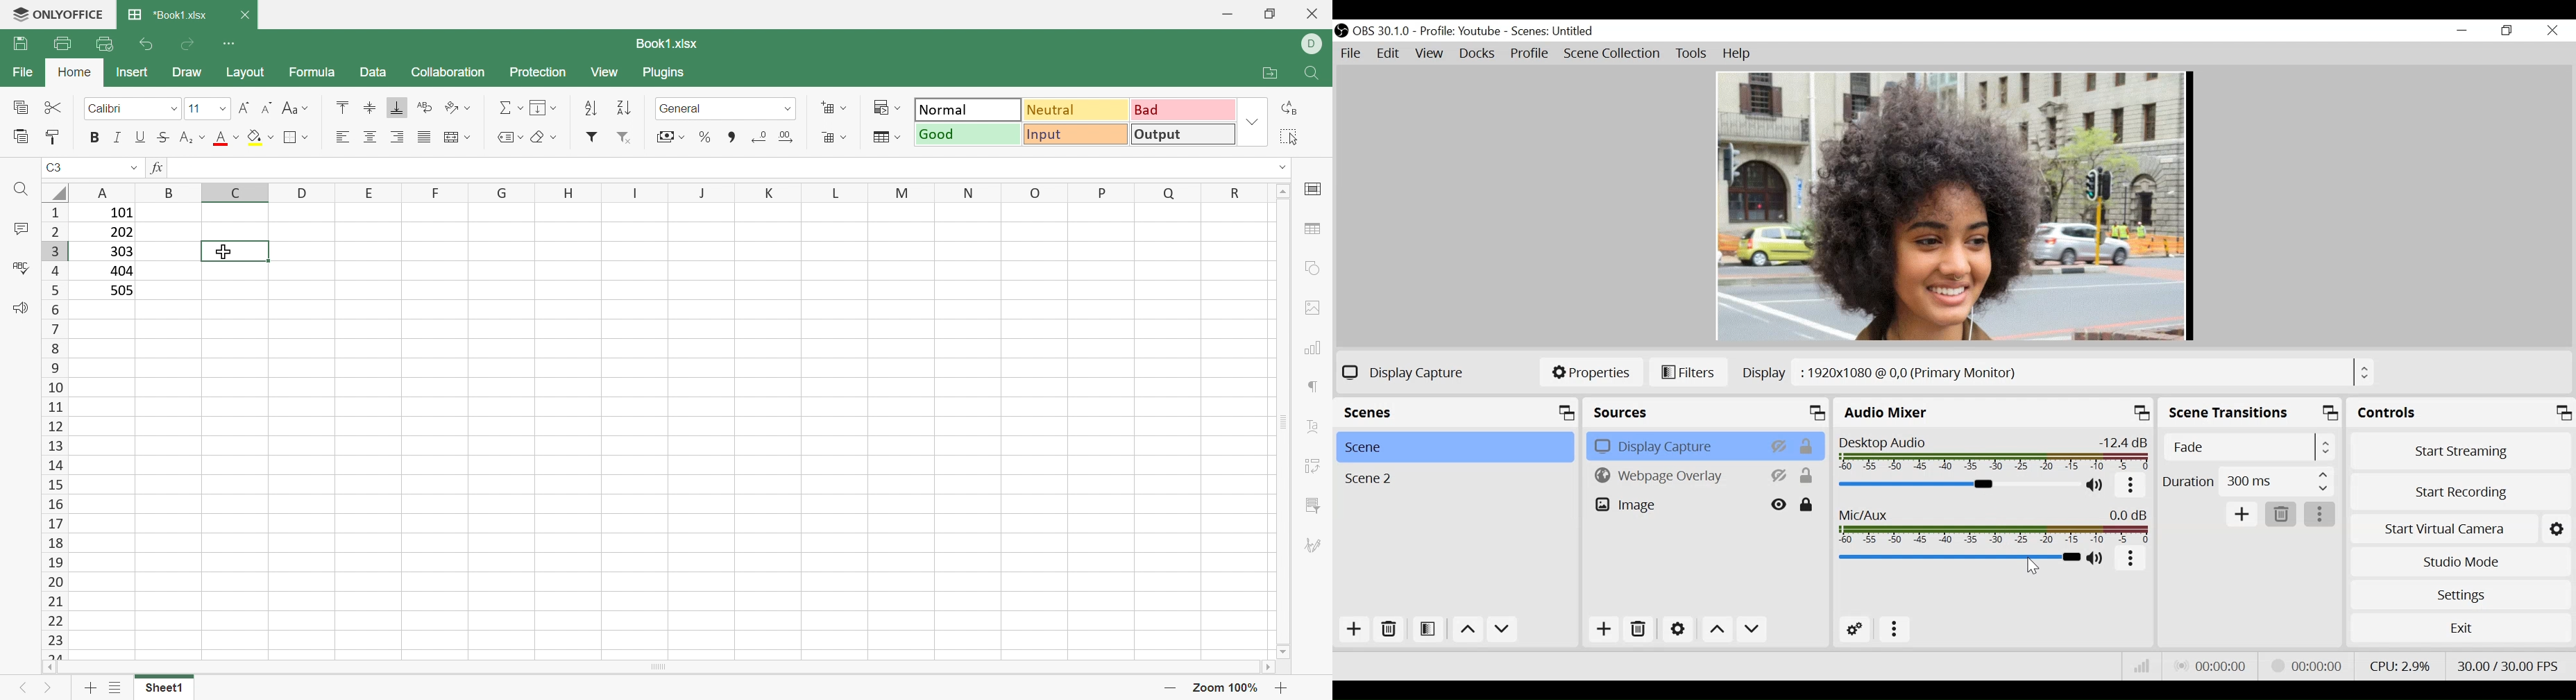  I want to click on Delete, so click(2280, 513).